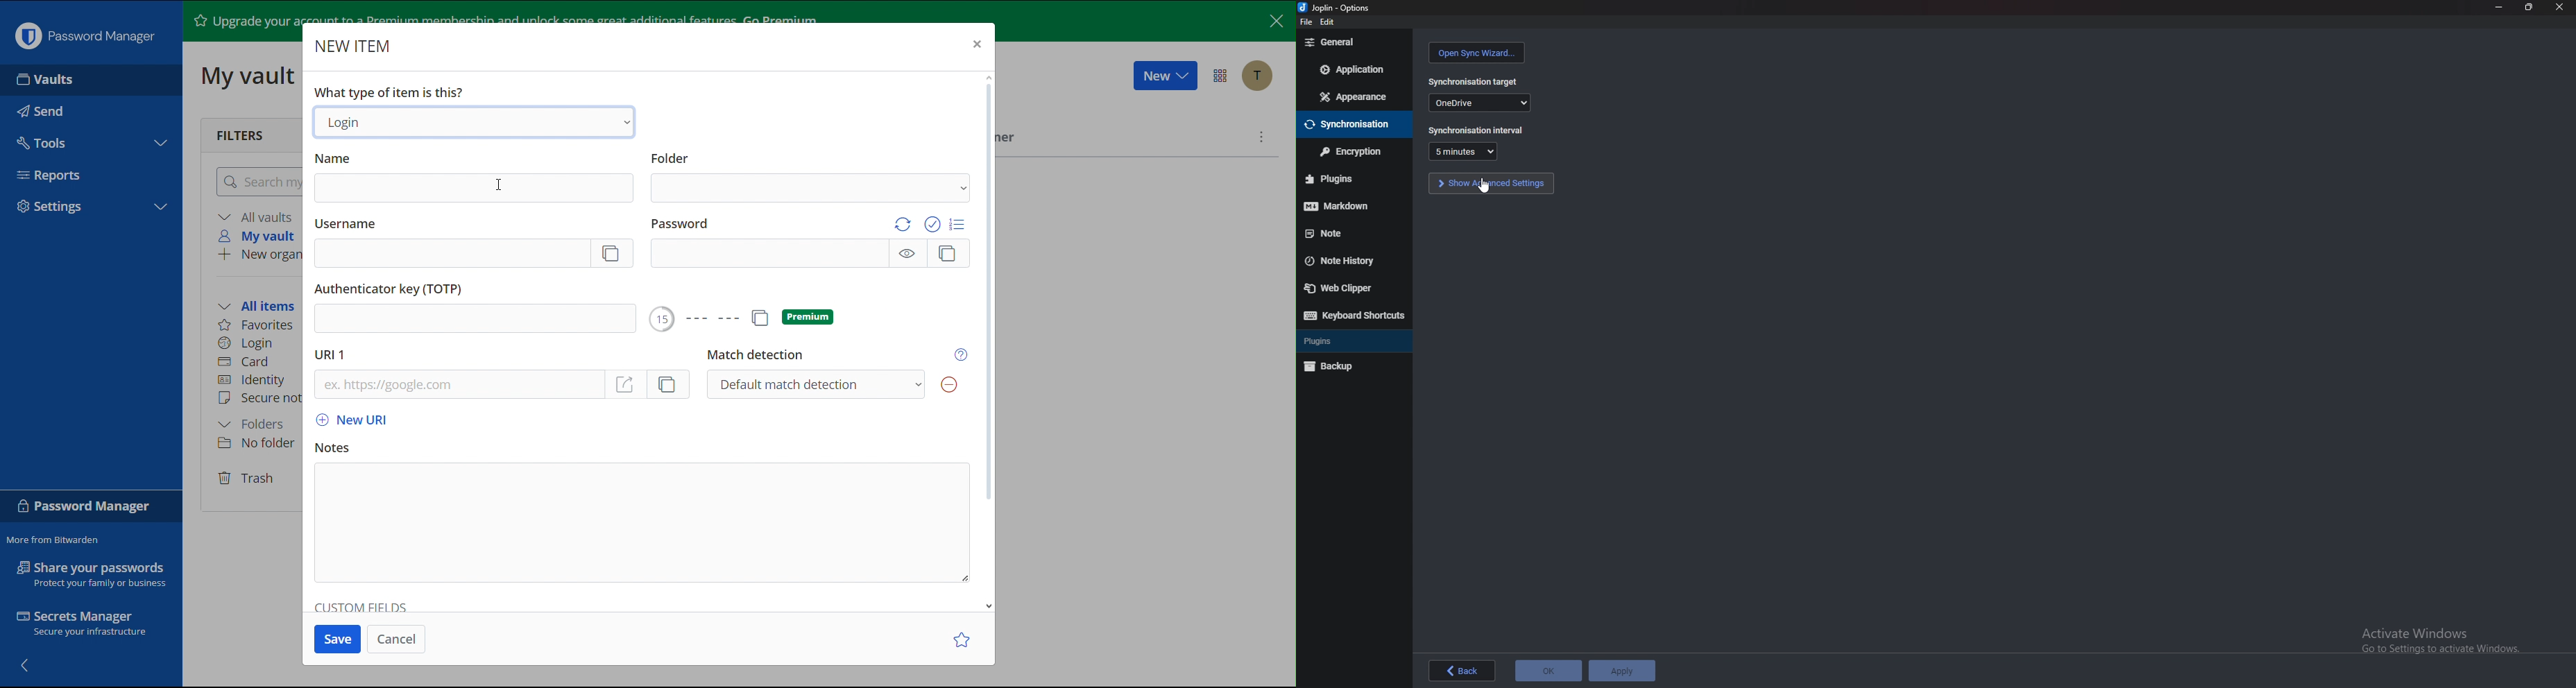 The height and width of the screenshot is (700, 2576). I want to click on Filters, so click(244, 134).